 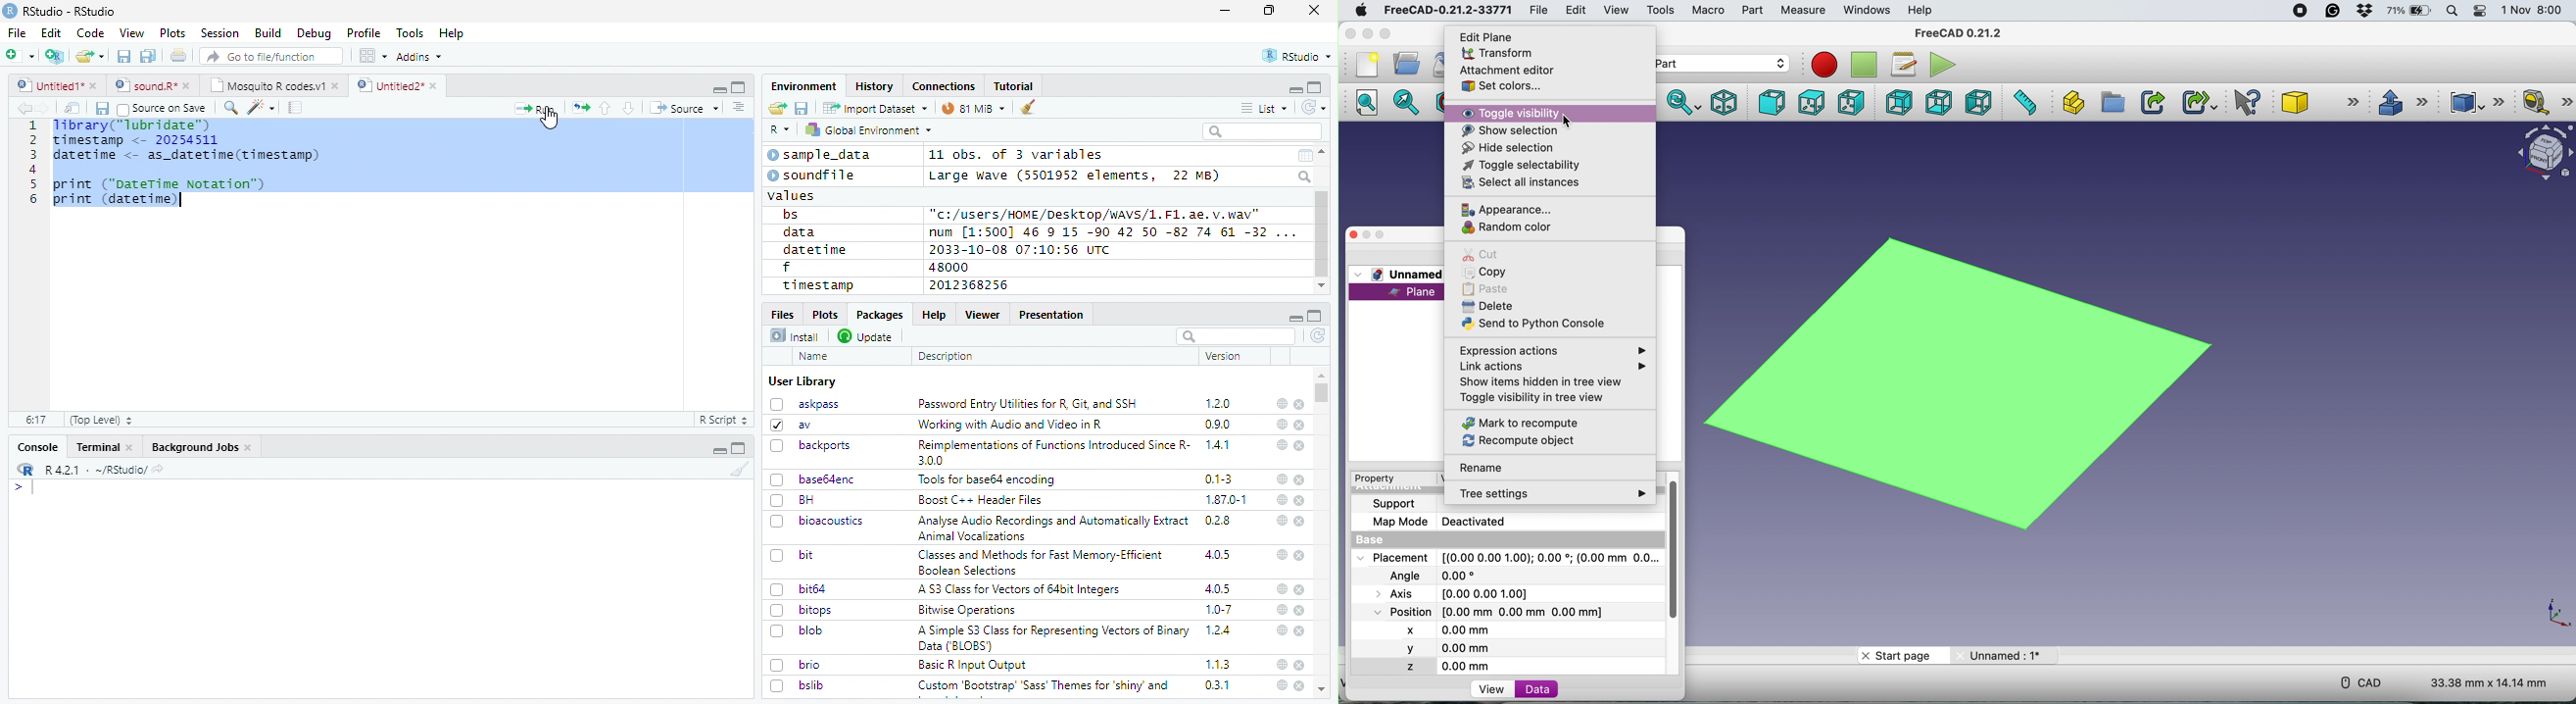 I want to click on minimize, so click(x=1294, y=88).